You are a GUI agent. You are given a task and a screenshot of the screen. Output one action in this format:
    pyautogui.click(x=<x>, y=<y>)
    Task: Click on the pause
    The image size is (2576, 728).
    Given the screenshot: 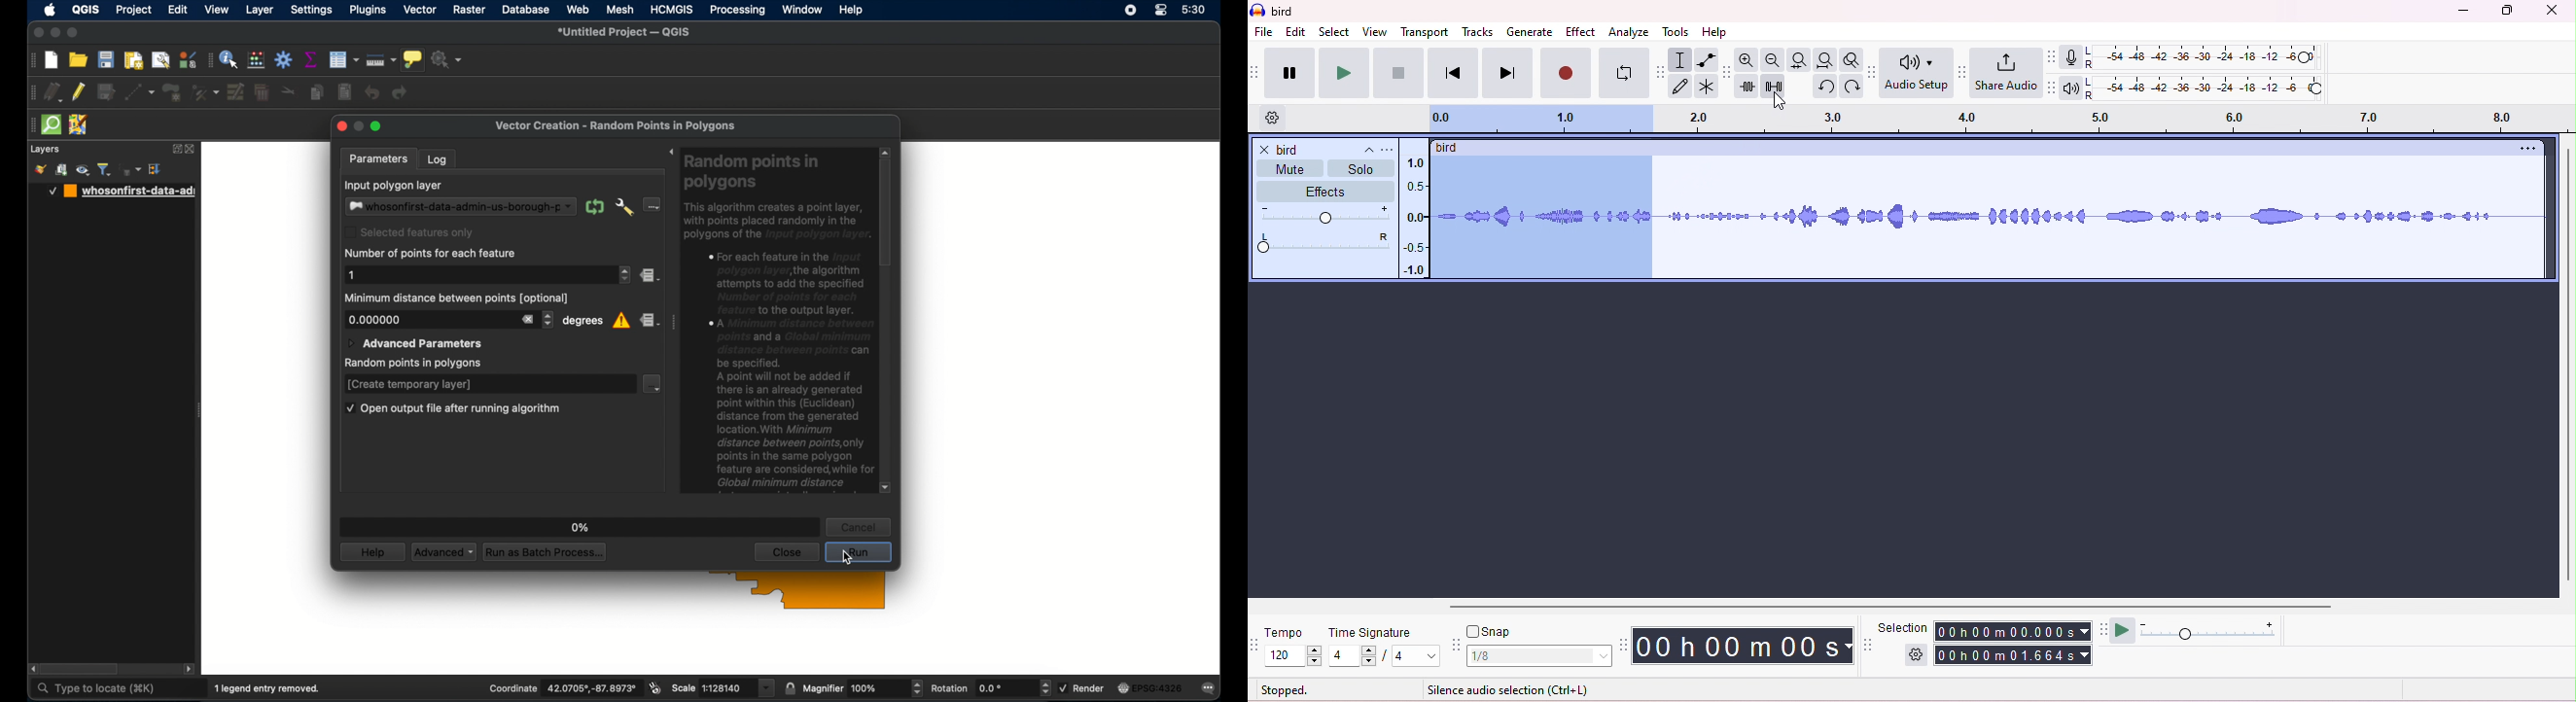 What is the action you would take?
    pyautogui.click(x=1290, y=73)
    